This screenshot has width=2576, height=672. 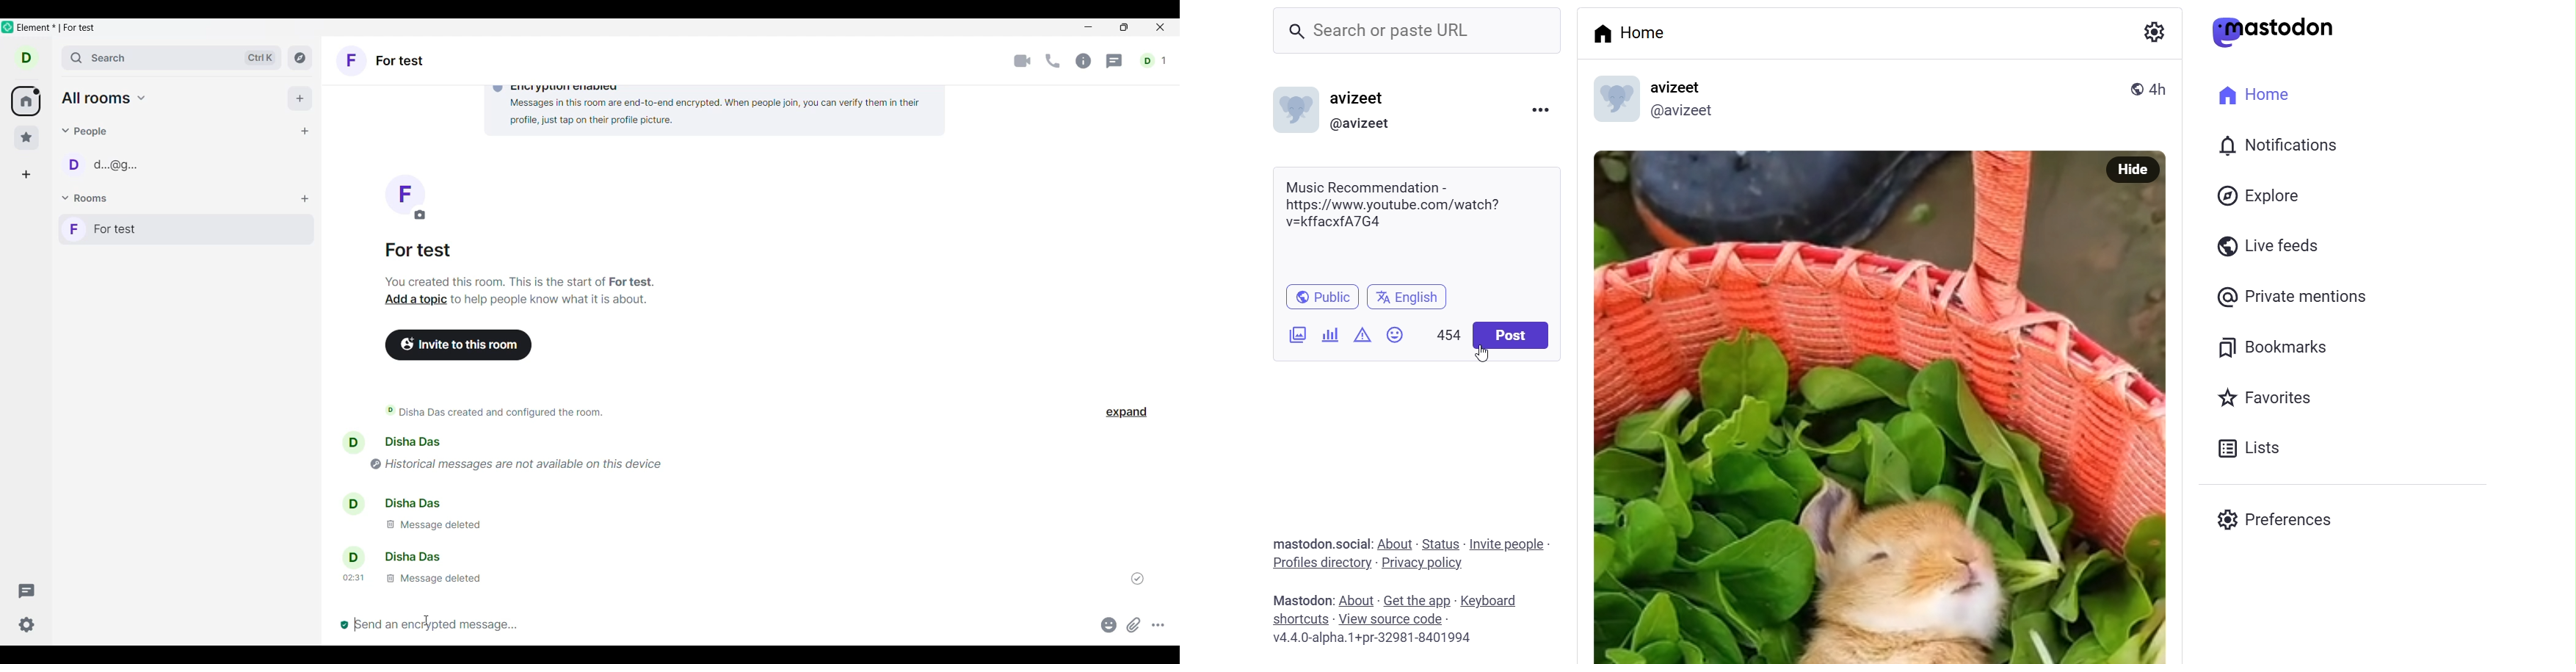 I want to click on social, so click(x=1354, y=543).